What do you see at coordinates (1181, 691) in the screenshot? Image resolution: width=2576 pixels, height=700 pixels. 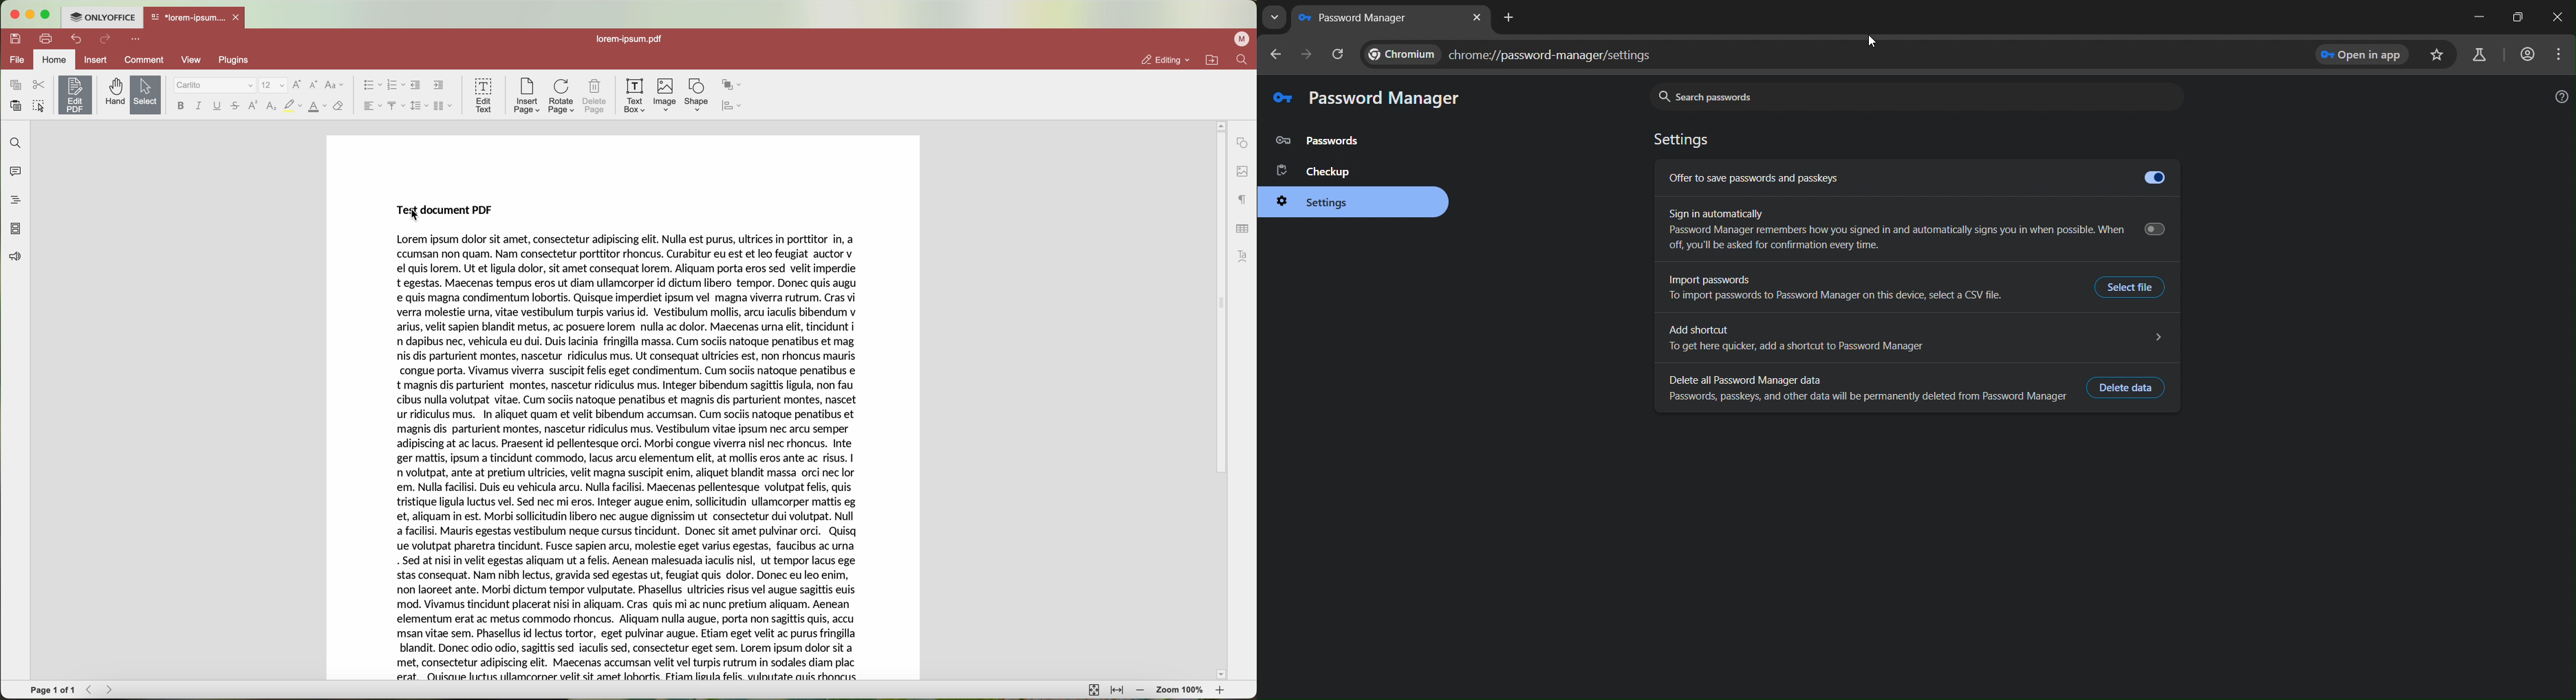 I see `zoom 100%` at bounding box center [1181, 691].